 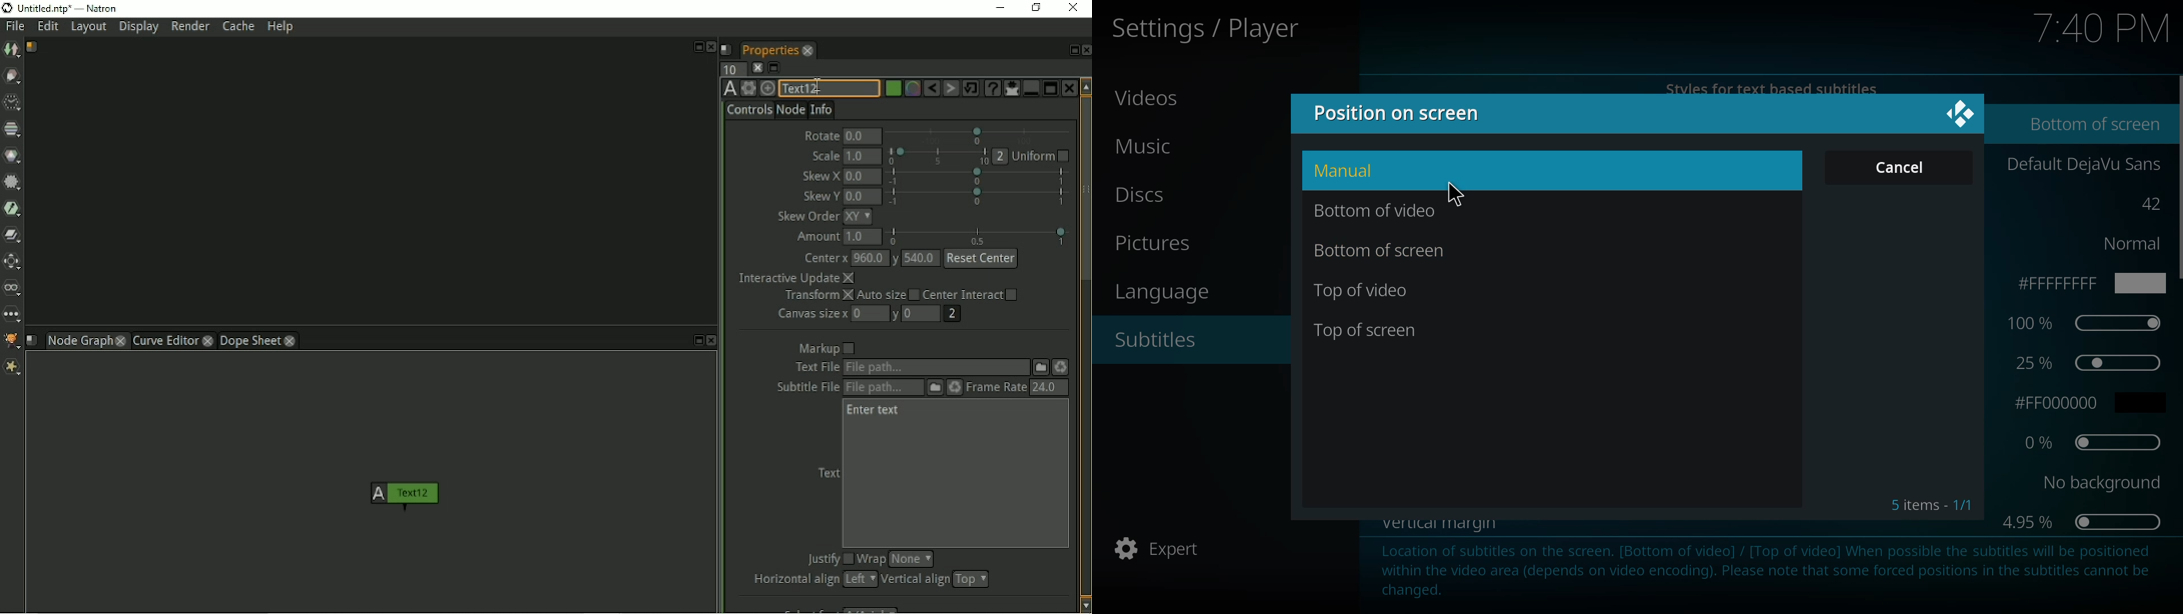 I want to click on 4.95, so click(x=2080, y=522).